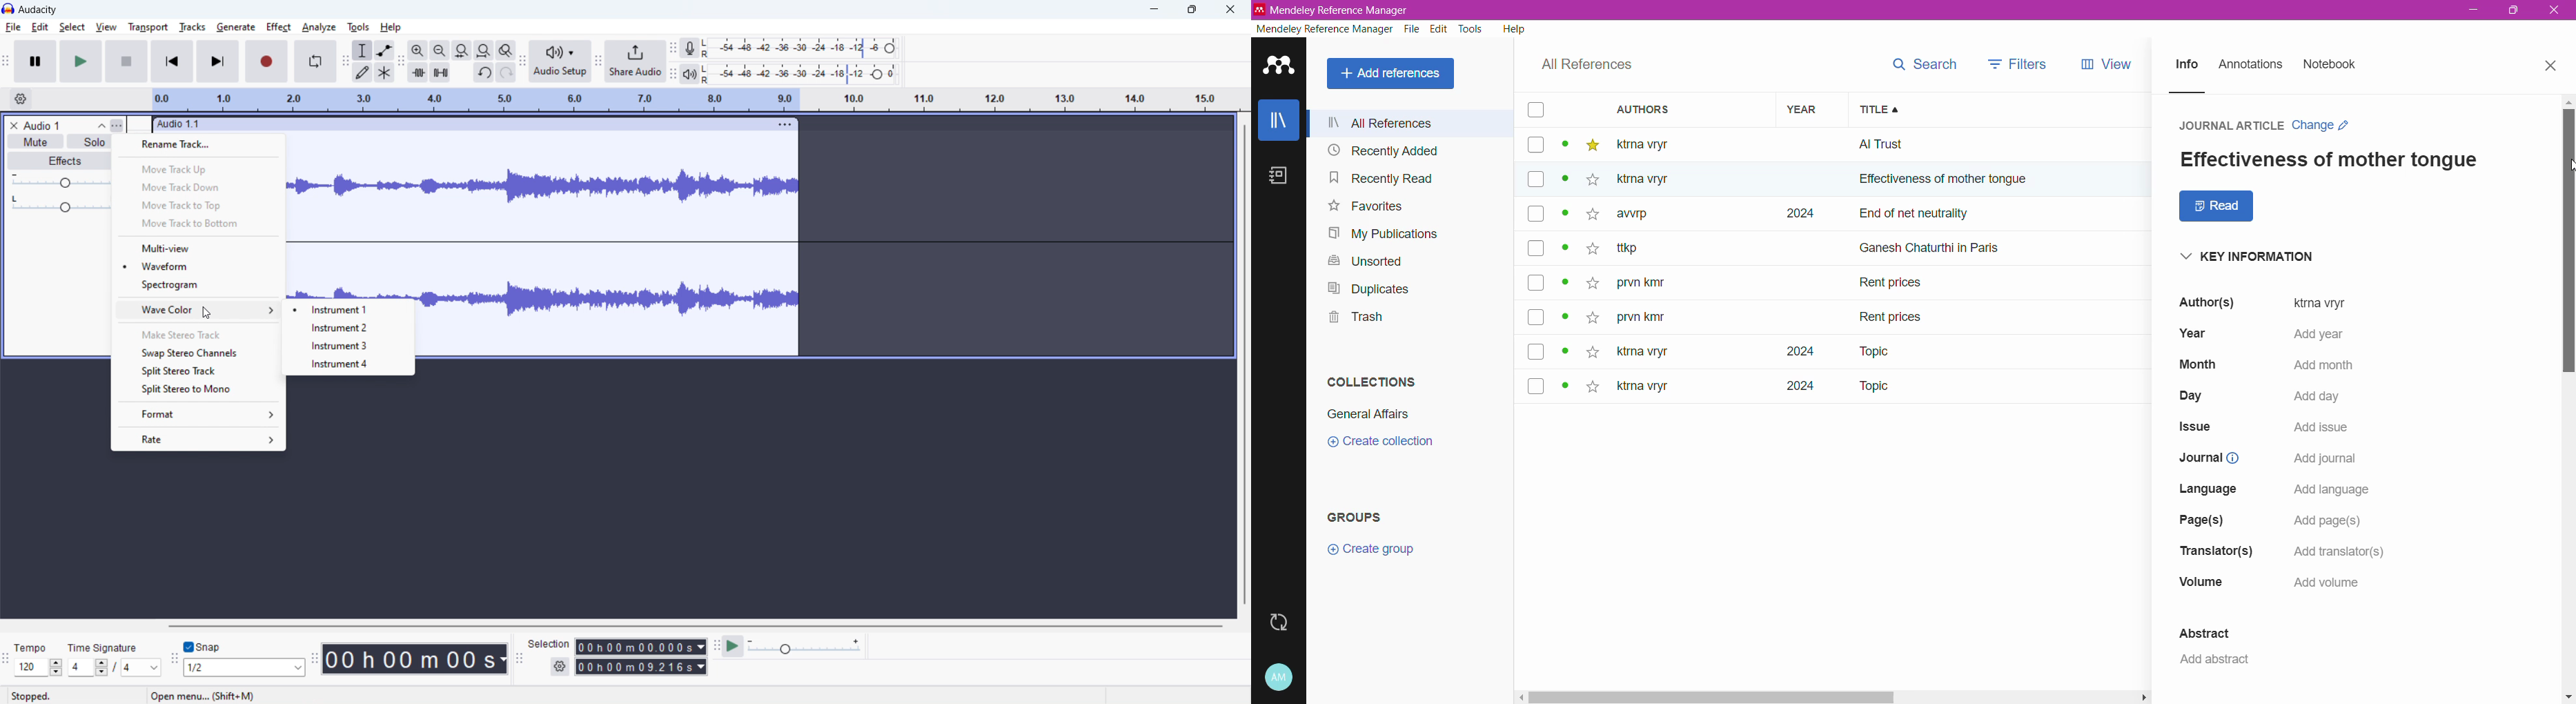 The height and width of the screenshot is (728, 2576). What do you see at coordinates (319, 27) in the screenshot?
I see `analyze` at bounding box center [319, 27].